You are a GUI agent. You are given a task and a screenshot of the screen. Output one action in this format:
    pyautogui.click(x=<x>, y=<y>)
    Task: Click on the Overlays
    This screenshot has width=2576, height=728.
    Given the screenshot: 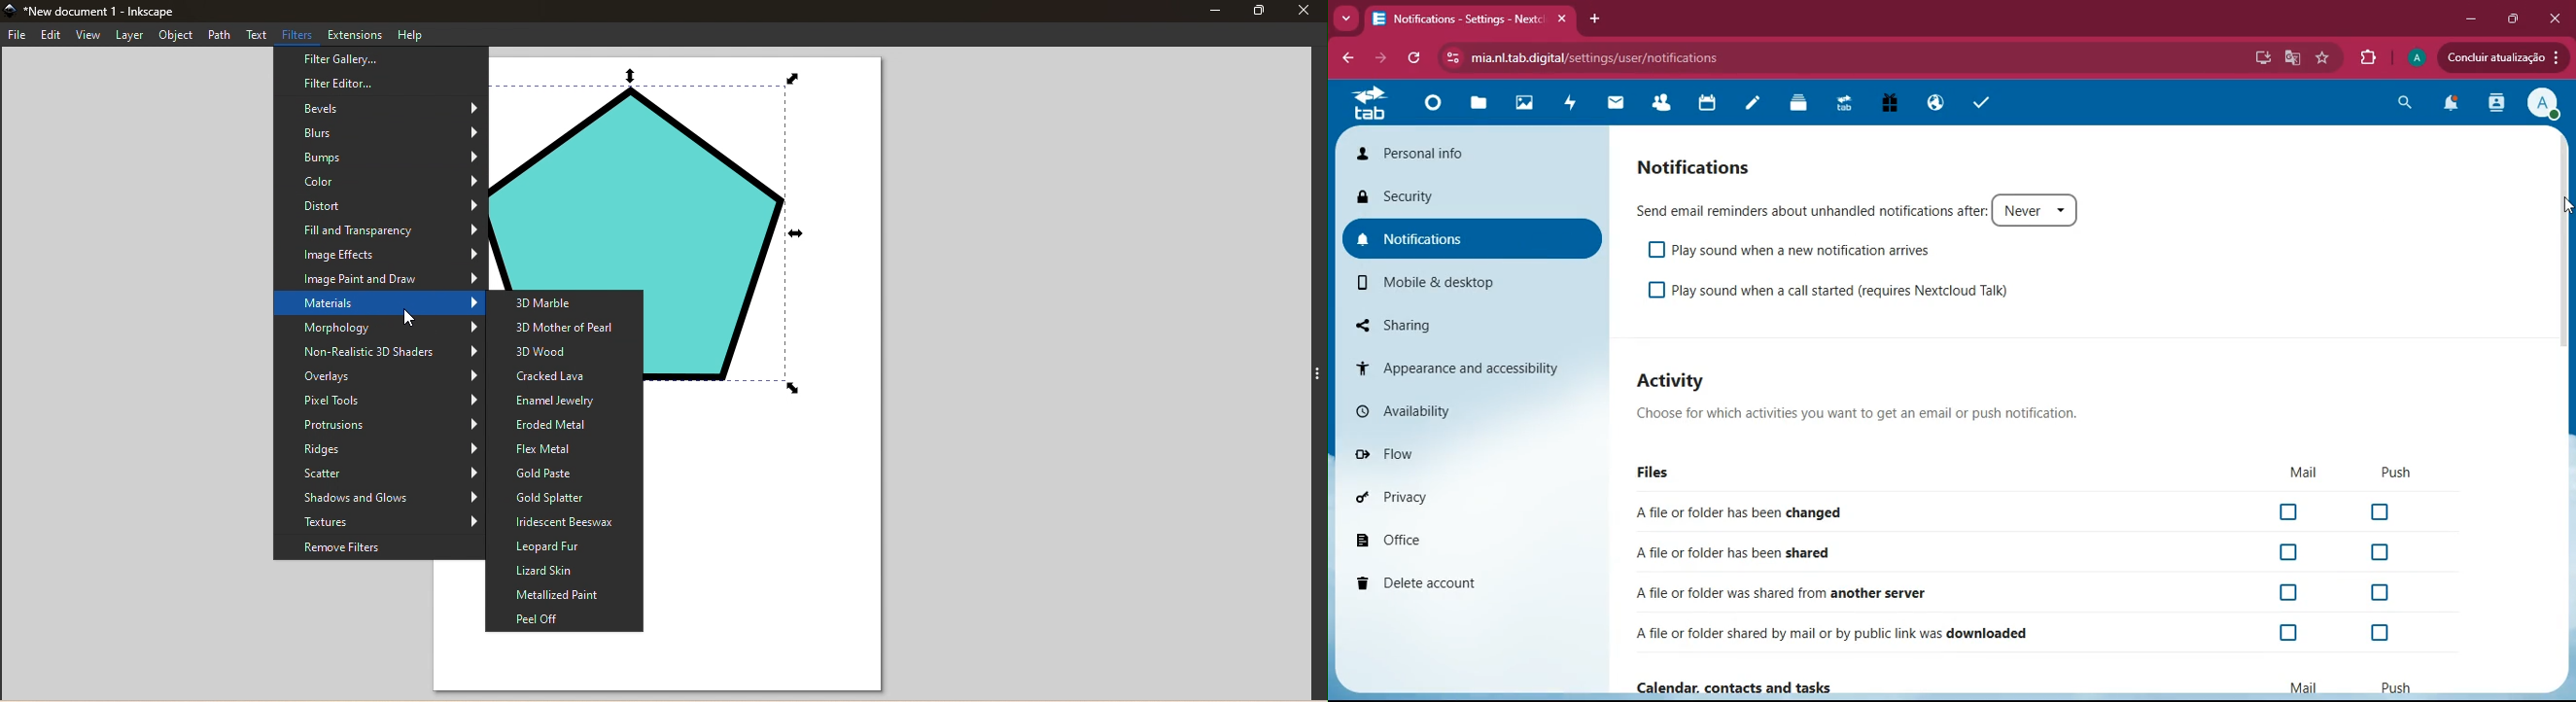 What is the action you would take?
    pyautogui.click(x=378, y=378)
    